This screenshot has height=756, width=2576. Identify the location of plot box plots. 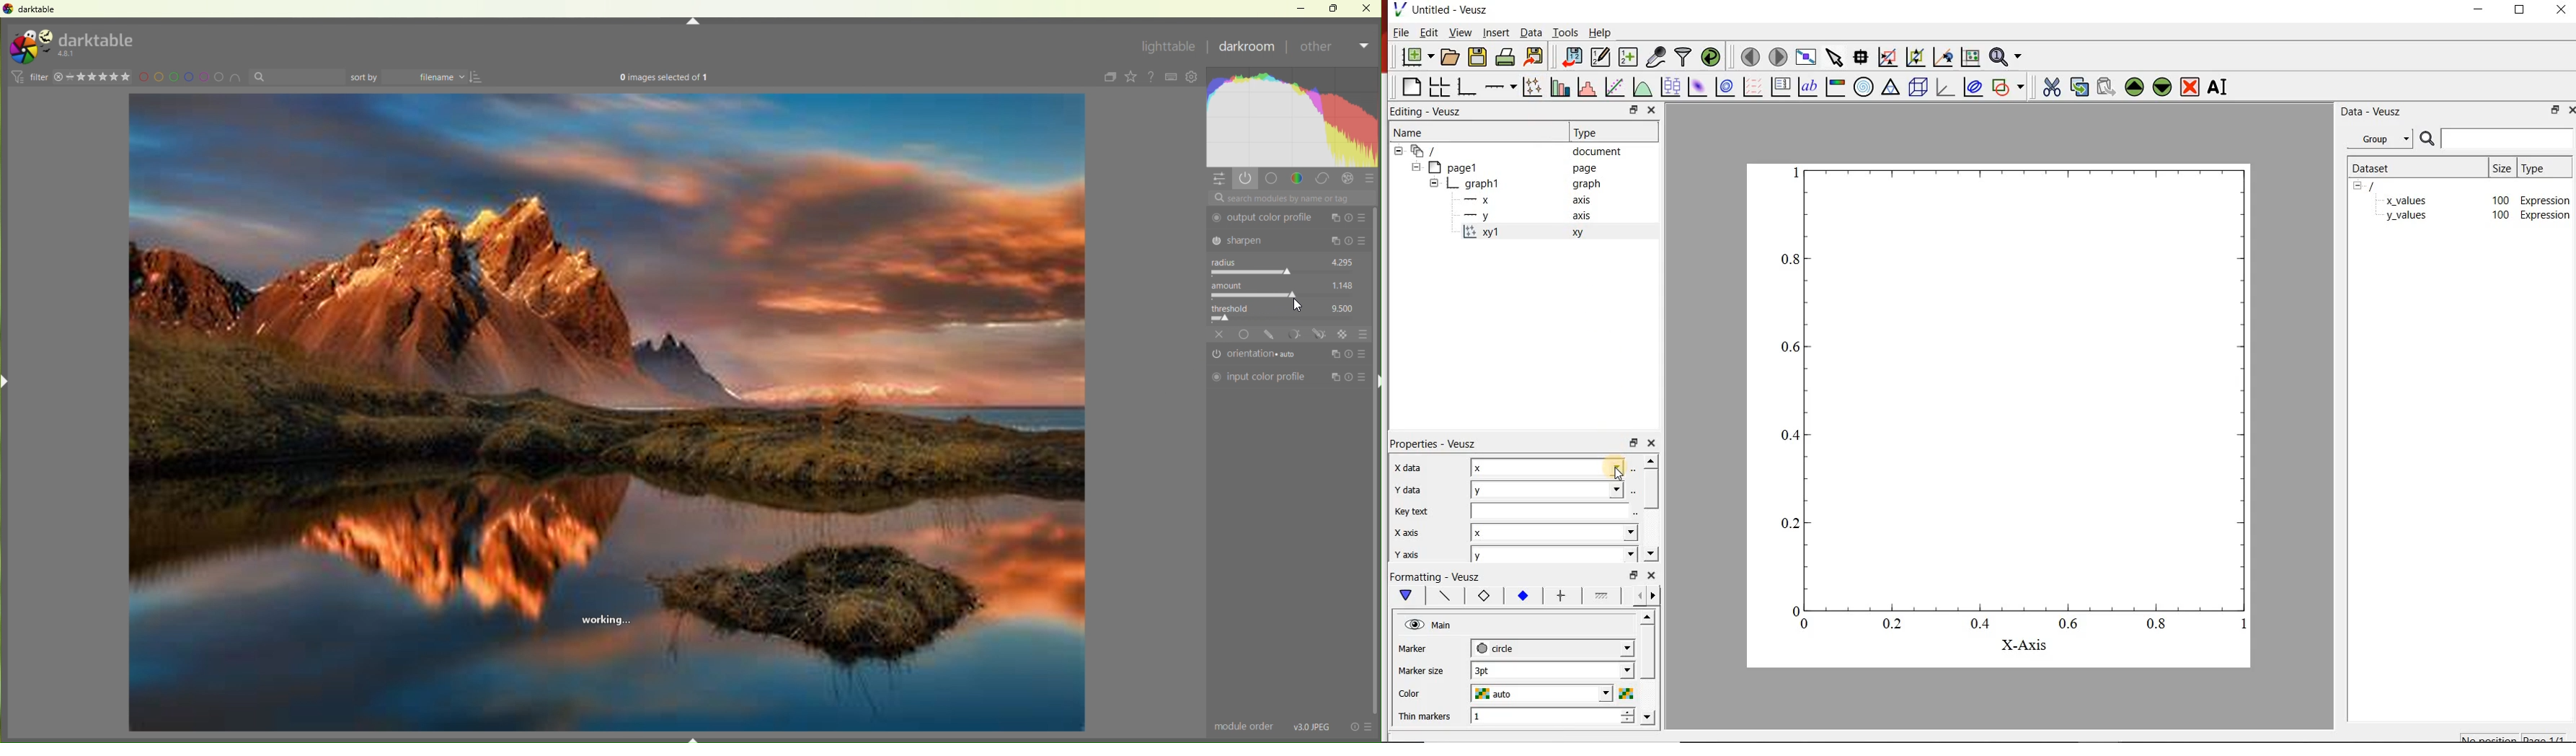
(1669, 86).